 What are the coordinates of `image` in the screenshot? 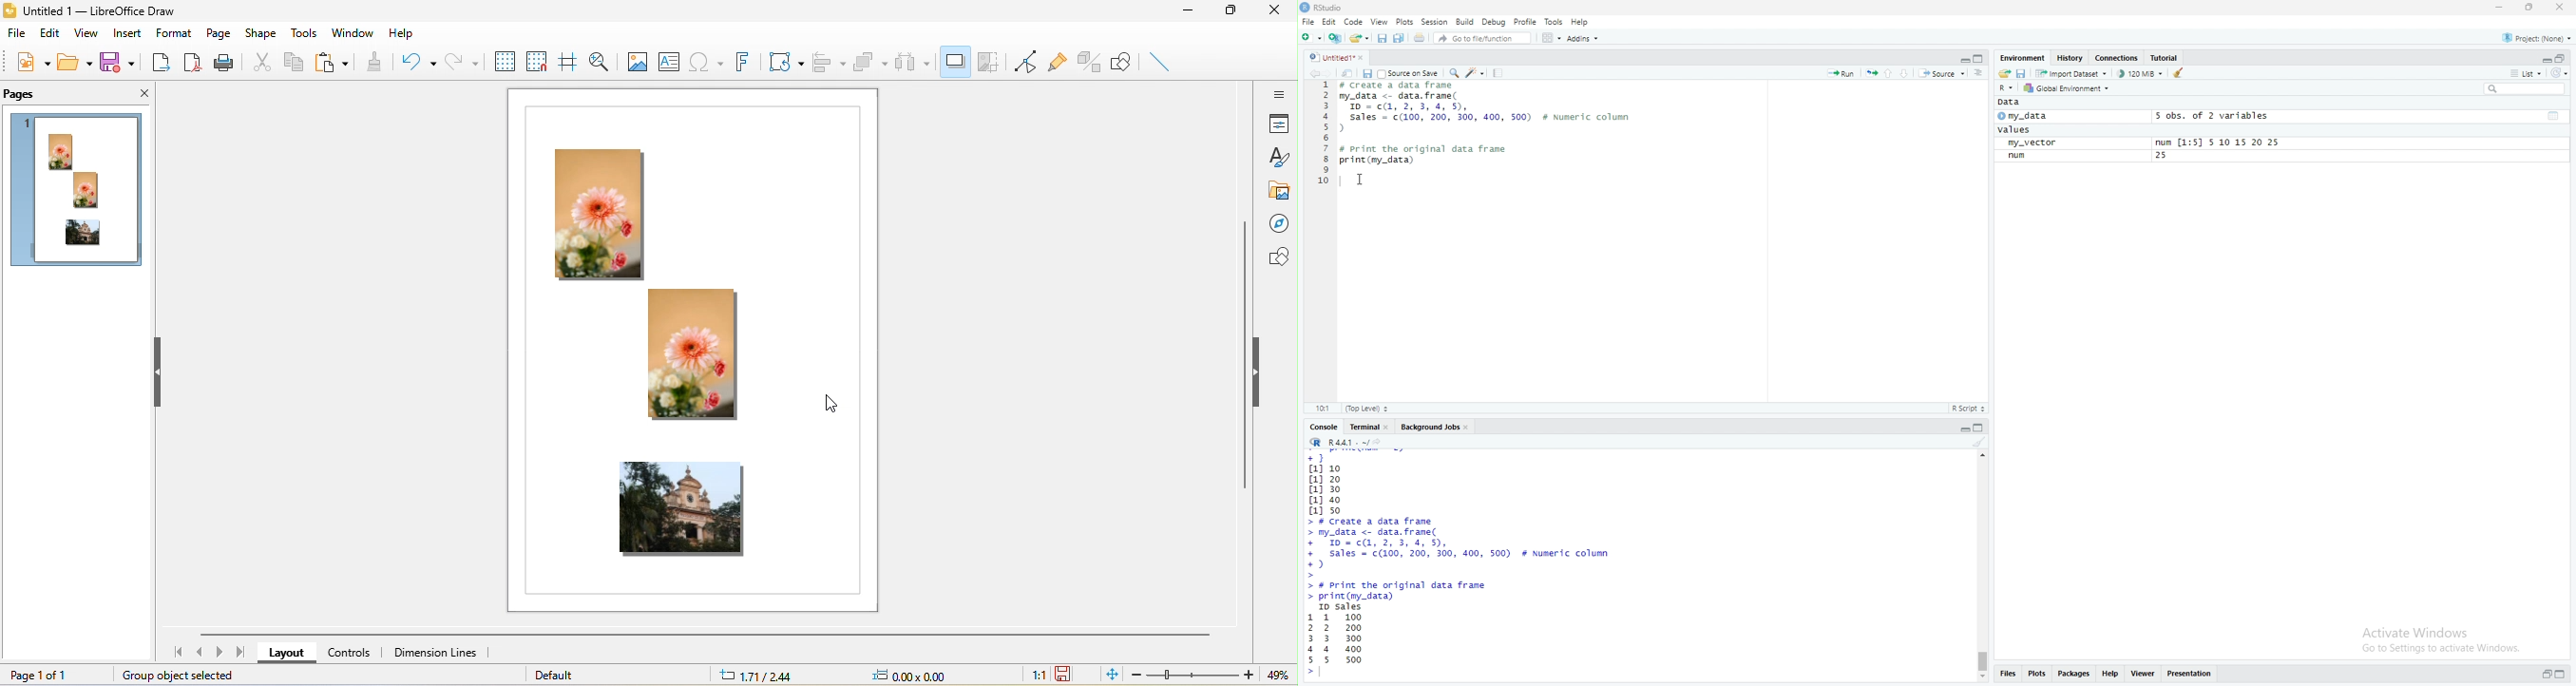 It's located at (636, 61).